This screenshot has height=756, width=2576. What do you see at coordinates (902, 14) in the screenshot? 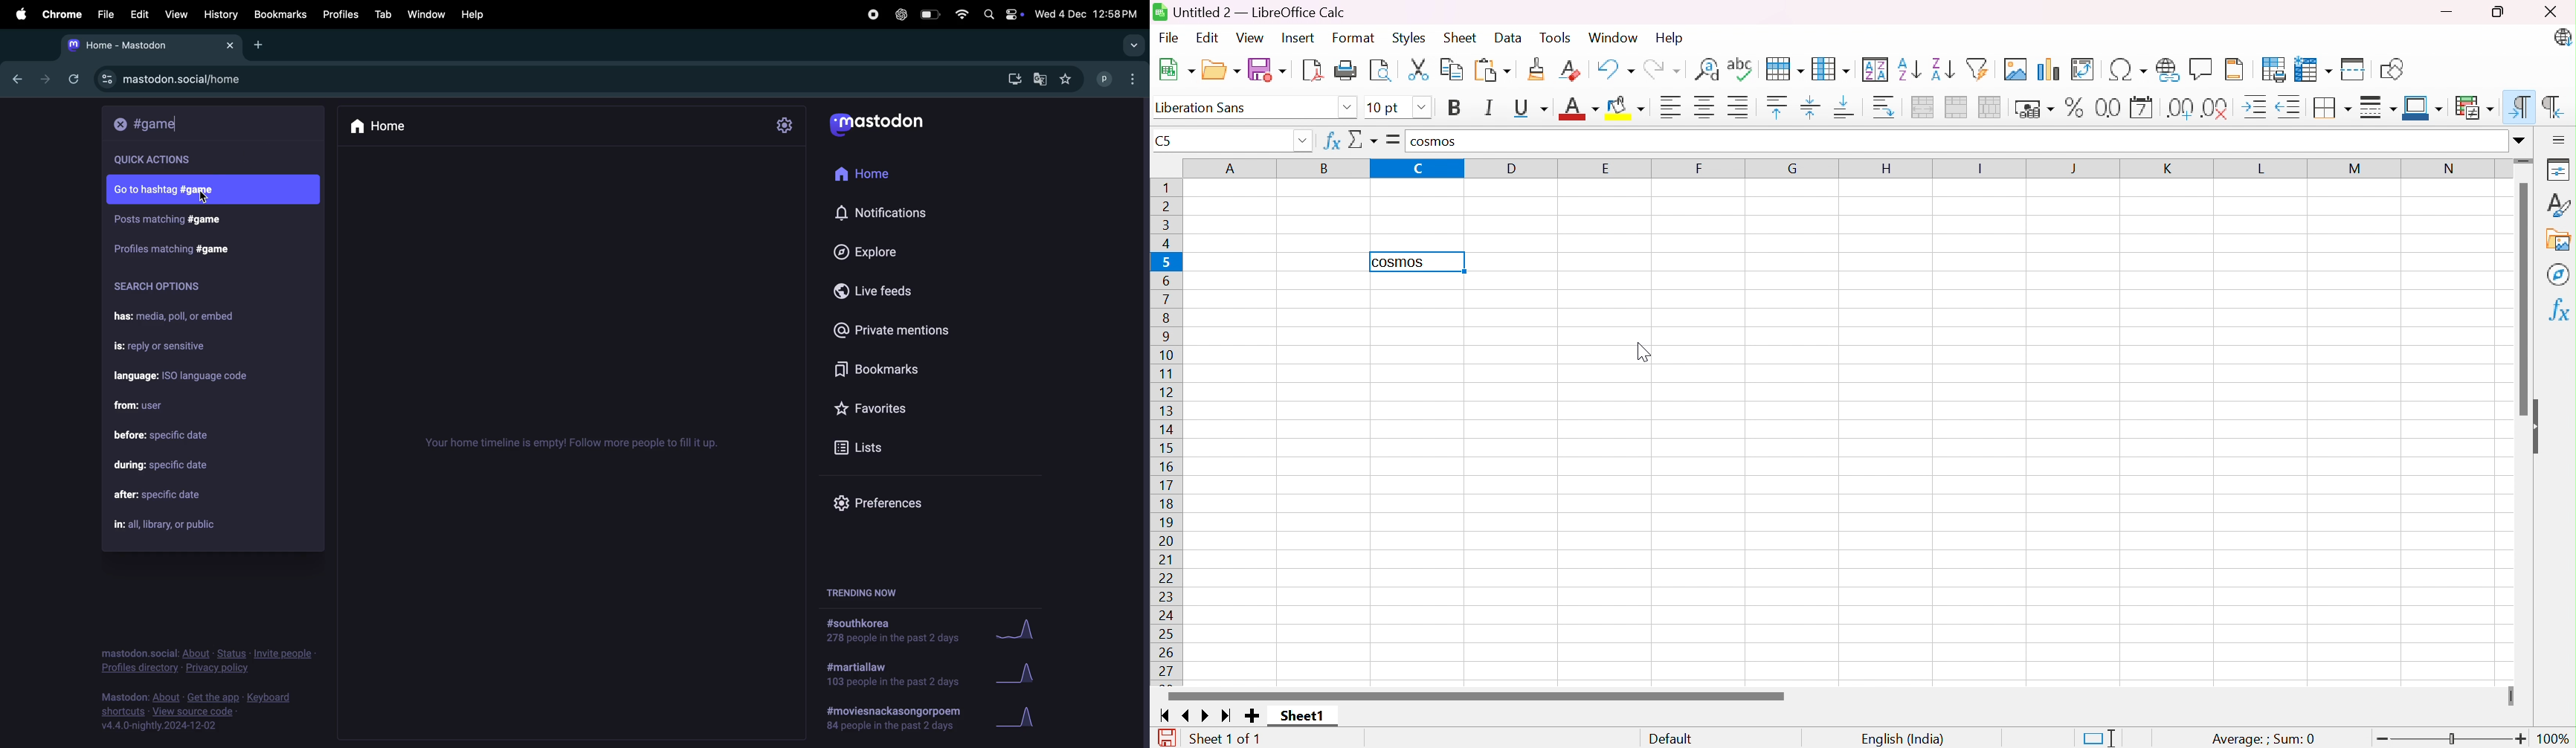
I see `chatgpt` at bounding box center [902, 14].